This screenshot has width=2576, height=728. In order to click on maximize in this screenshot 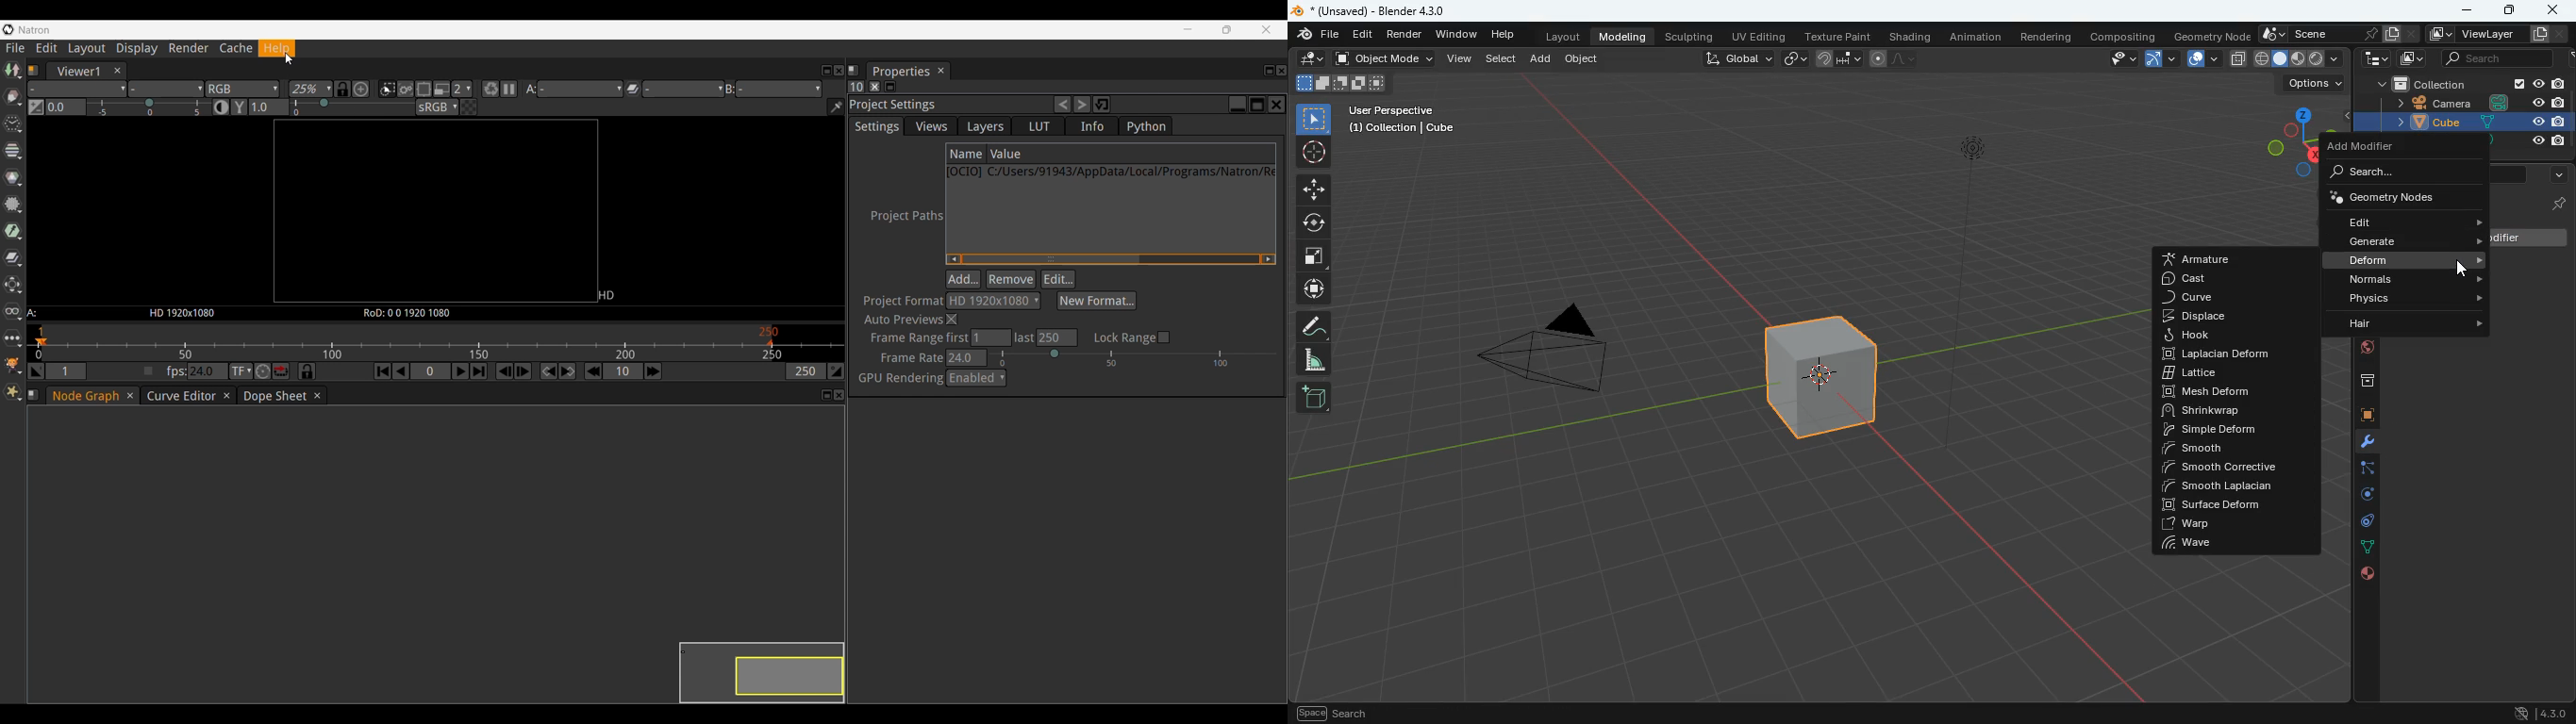, I will do `click(2510, 11)`.